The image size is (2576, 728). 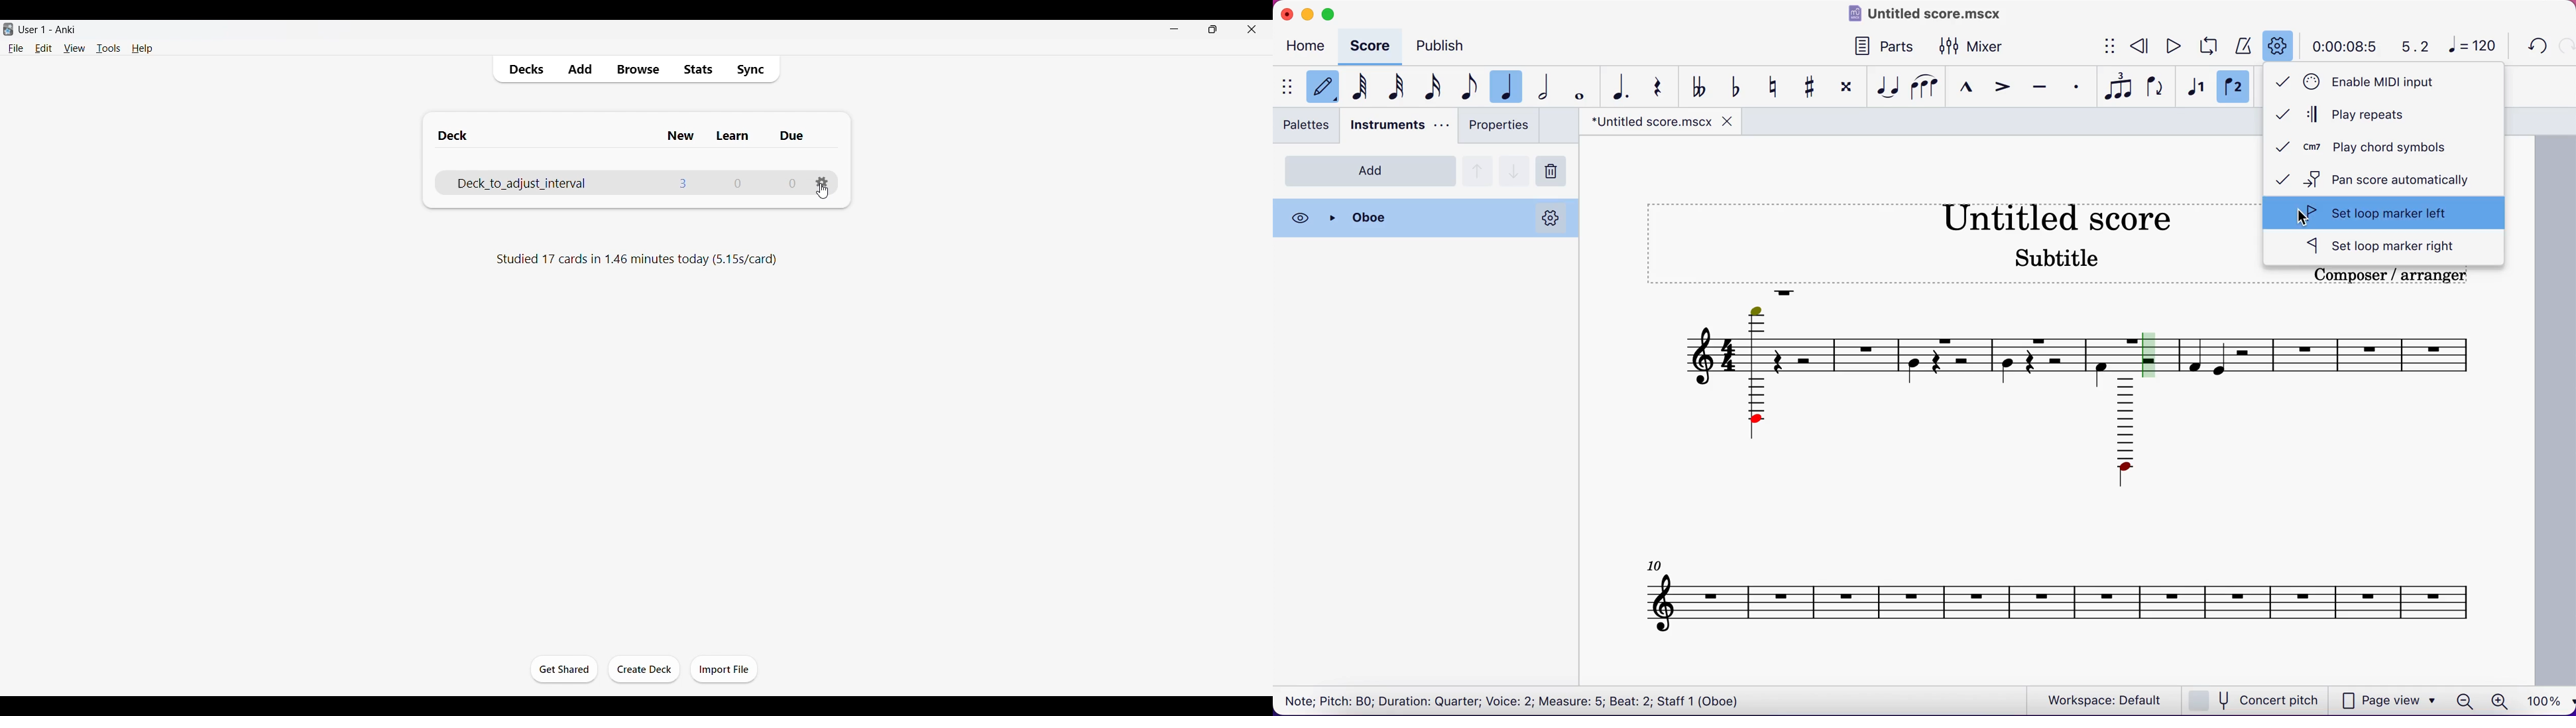 What do you see at coordinates (1848, 90) in the screenshot?
I see `toggle dobule sharp` at bounding box center [1848, 90].